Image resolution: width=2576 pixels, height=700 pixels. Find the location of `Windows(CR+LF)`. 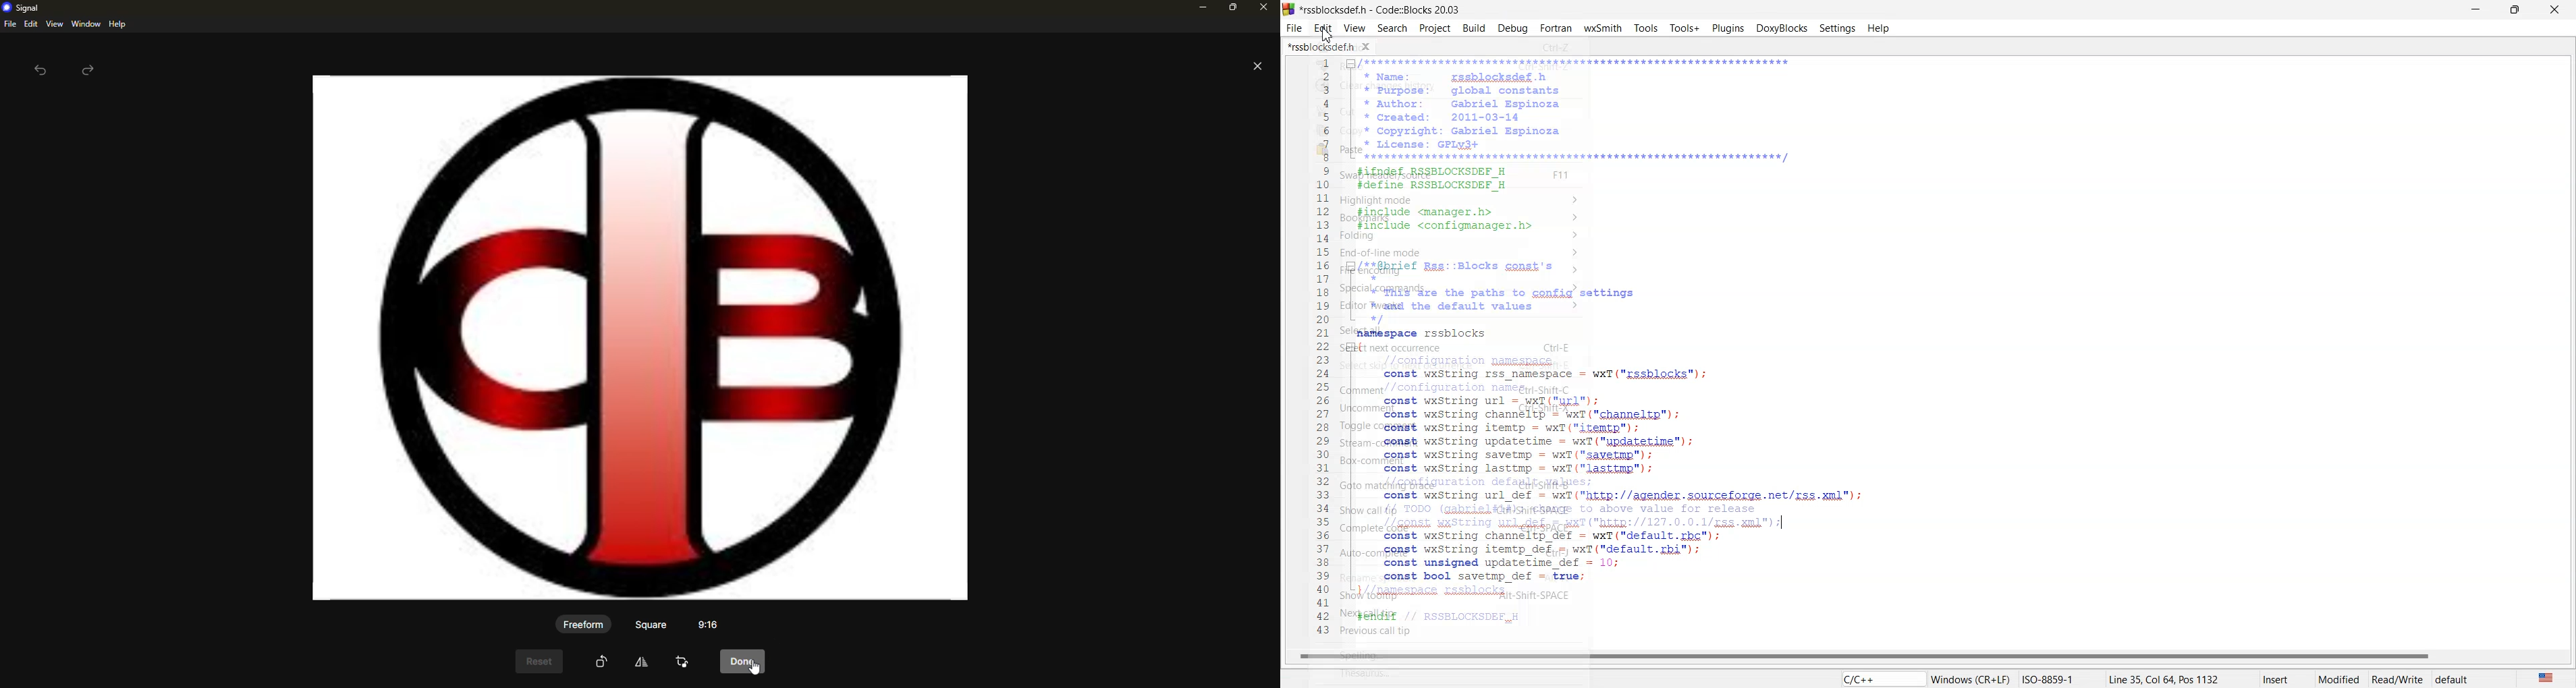

Windows(CR+LF) is located at coordinates (2017, 678).